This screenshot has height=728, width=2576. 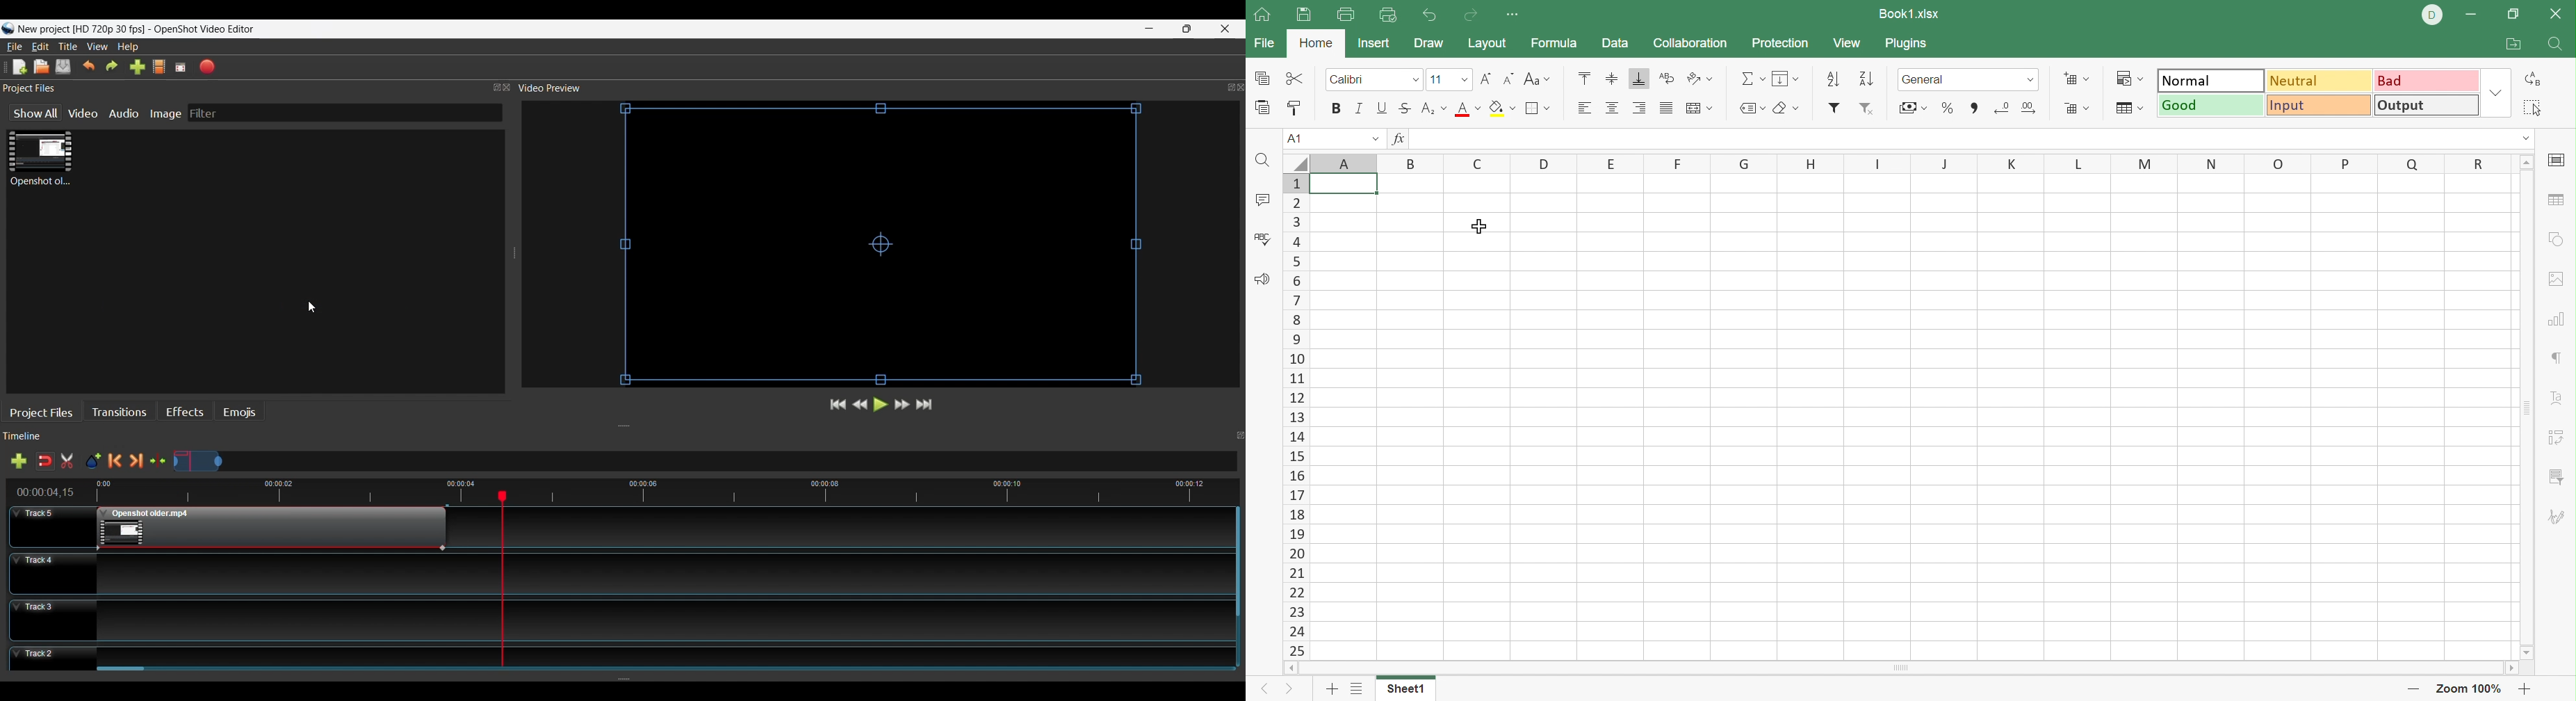 What do you see at coordinates (1538, 79) in the screenshot?
I see `Change case` at bounding box center [1538, 79].